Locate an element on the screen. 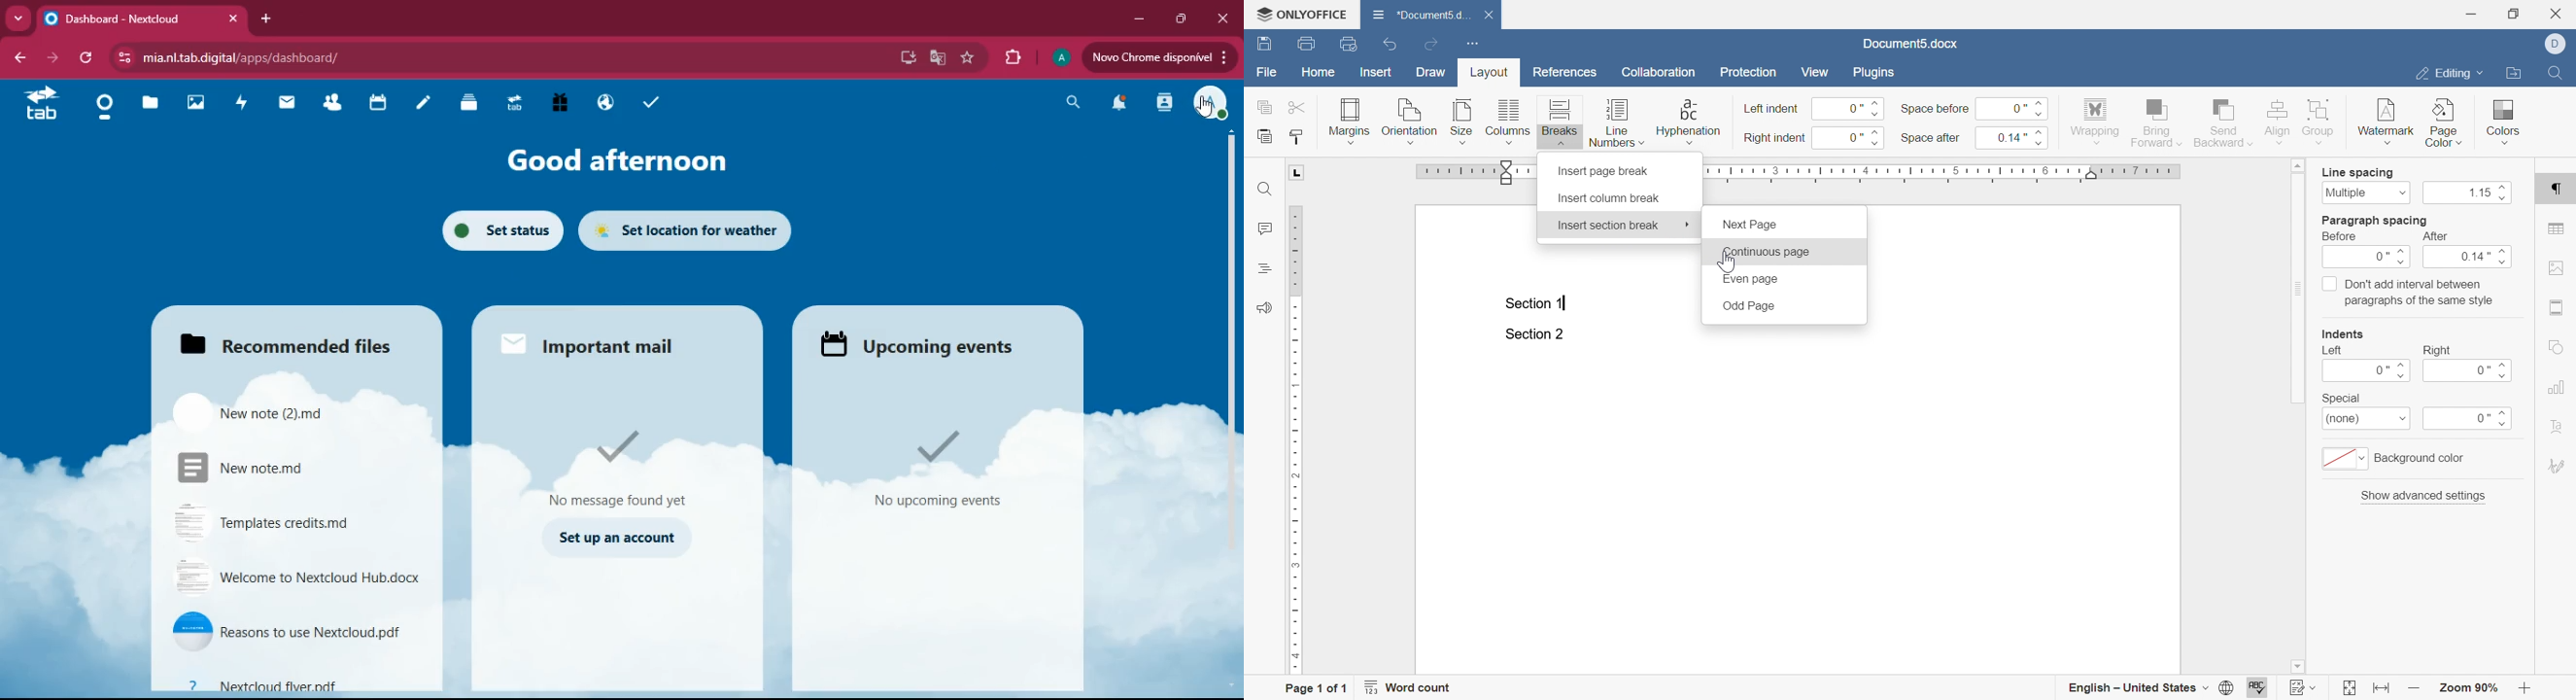  notes is located at coordinates (422, 108).